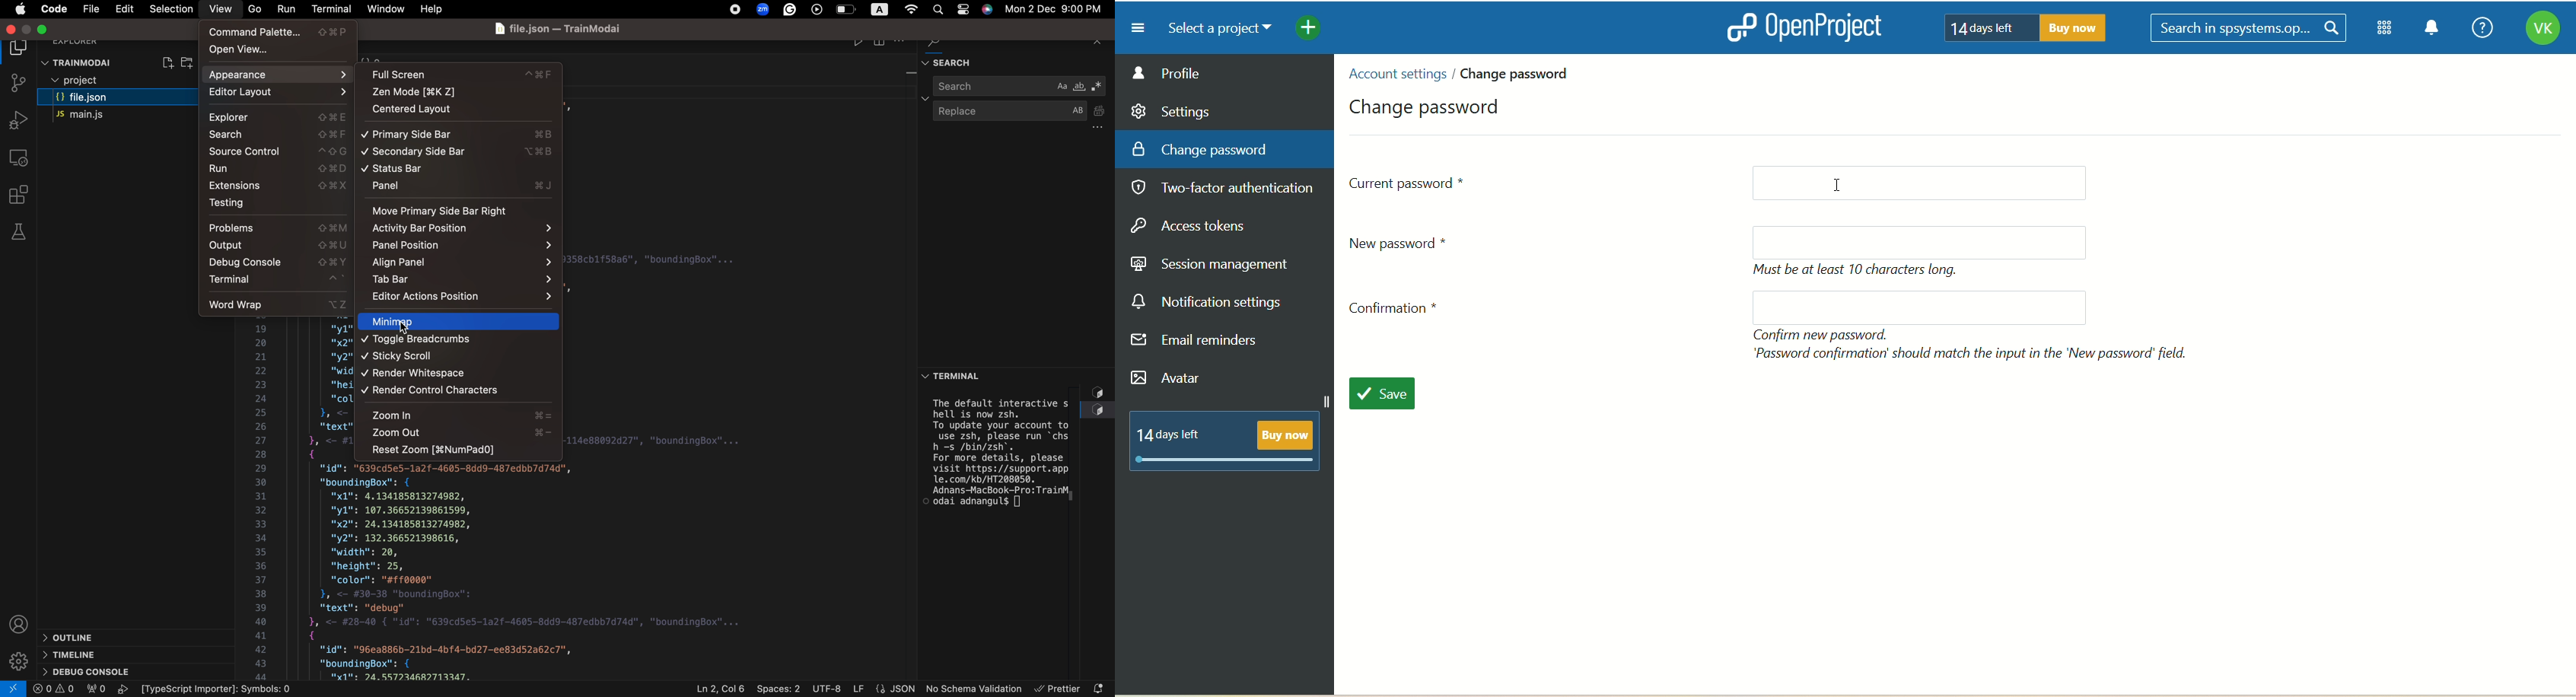  I want to click on text, so click(1861, 271).